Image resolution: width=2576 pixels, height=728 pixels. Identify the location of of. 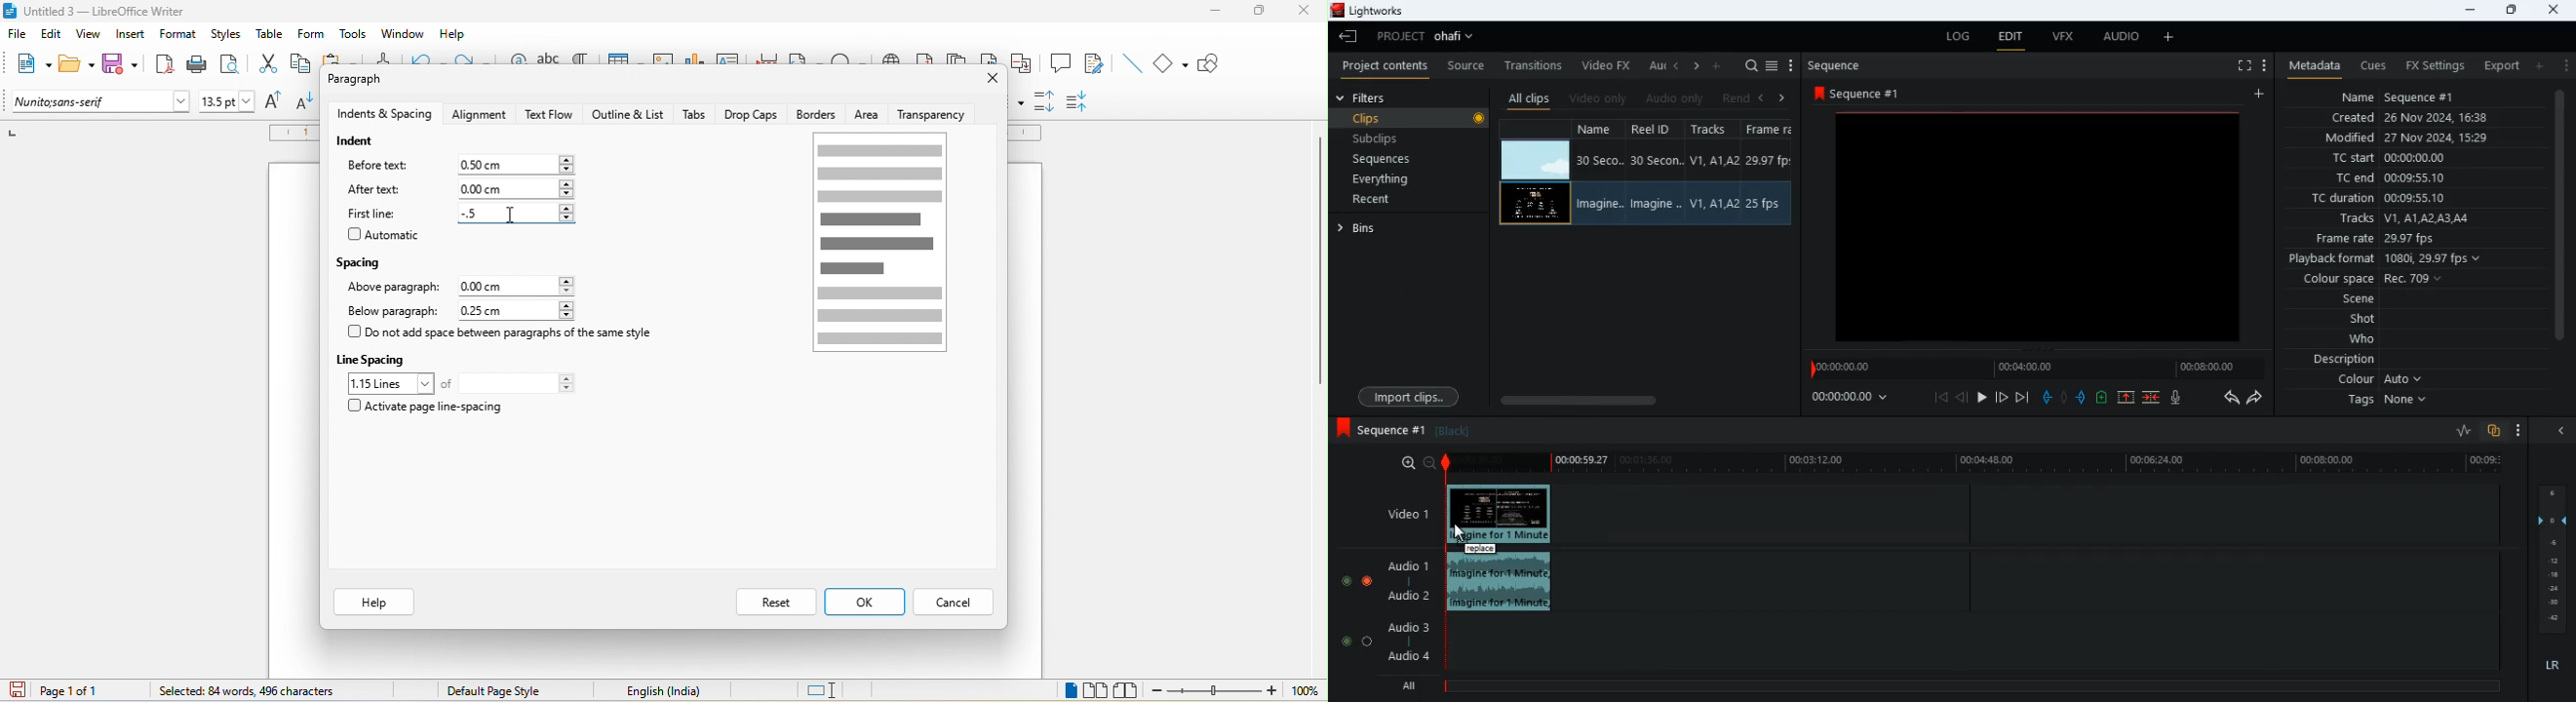
(446, 383).